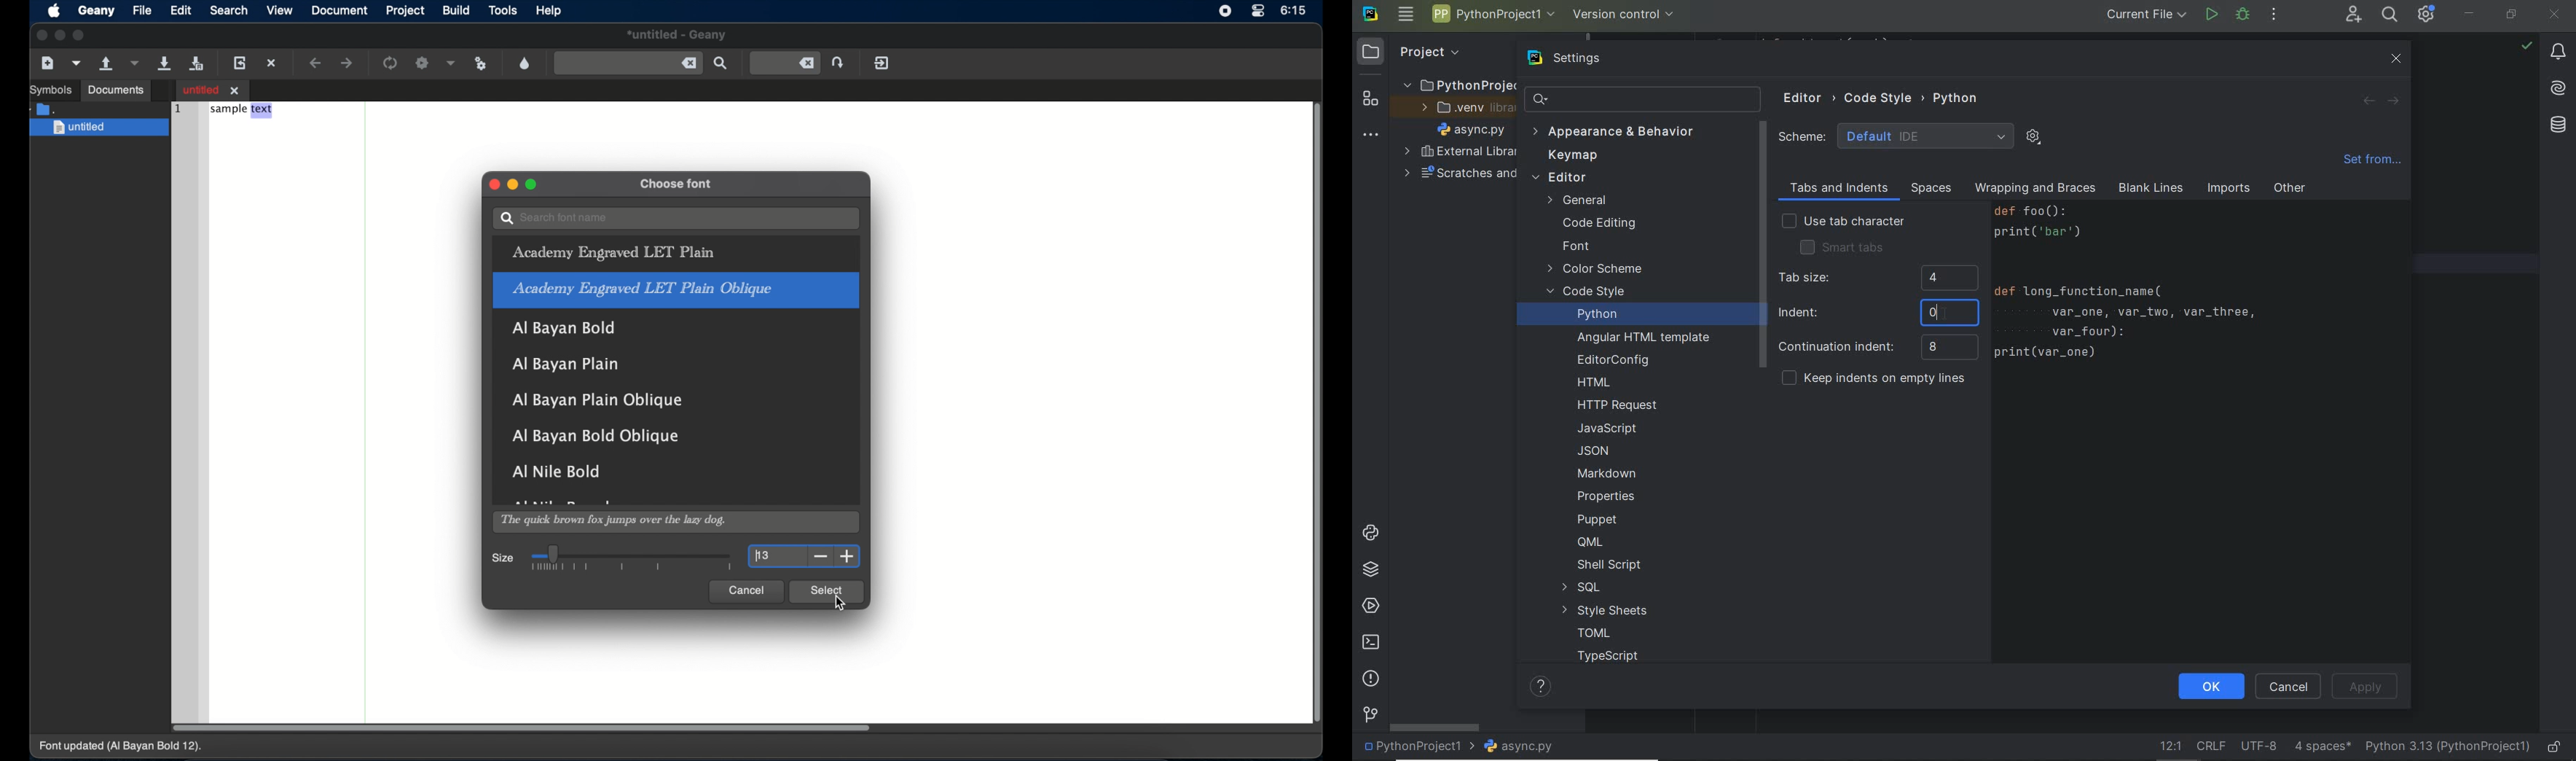 Image resolution: width=2576 pixels, height=784 pixels. Describe the element at coordinates (1472, 130) in the screenshot. I see `project files` at that location.